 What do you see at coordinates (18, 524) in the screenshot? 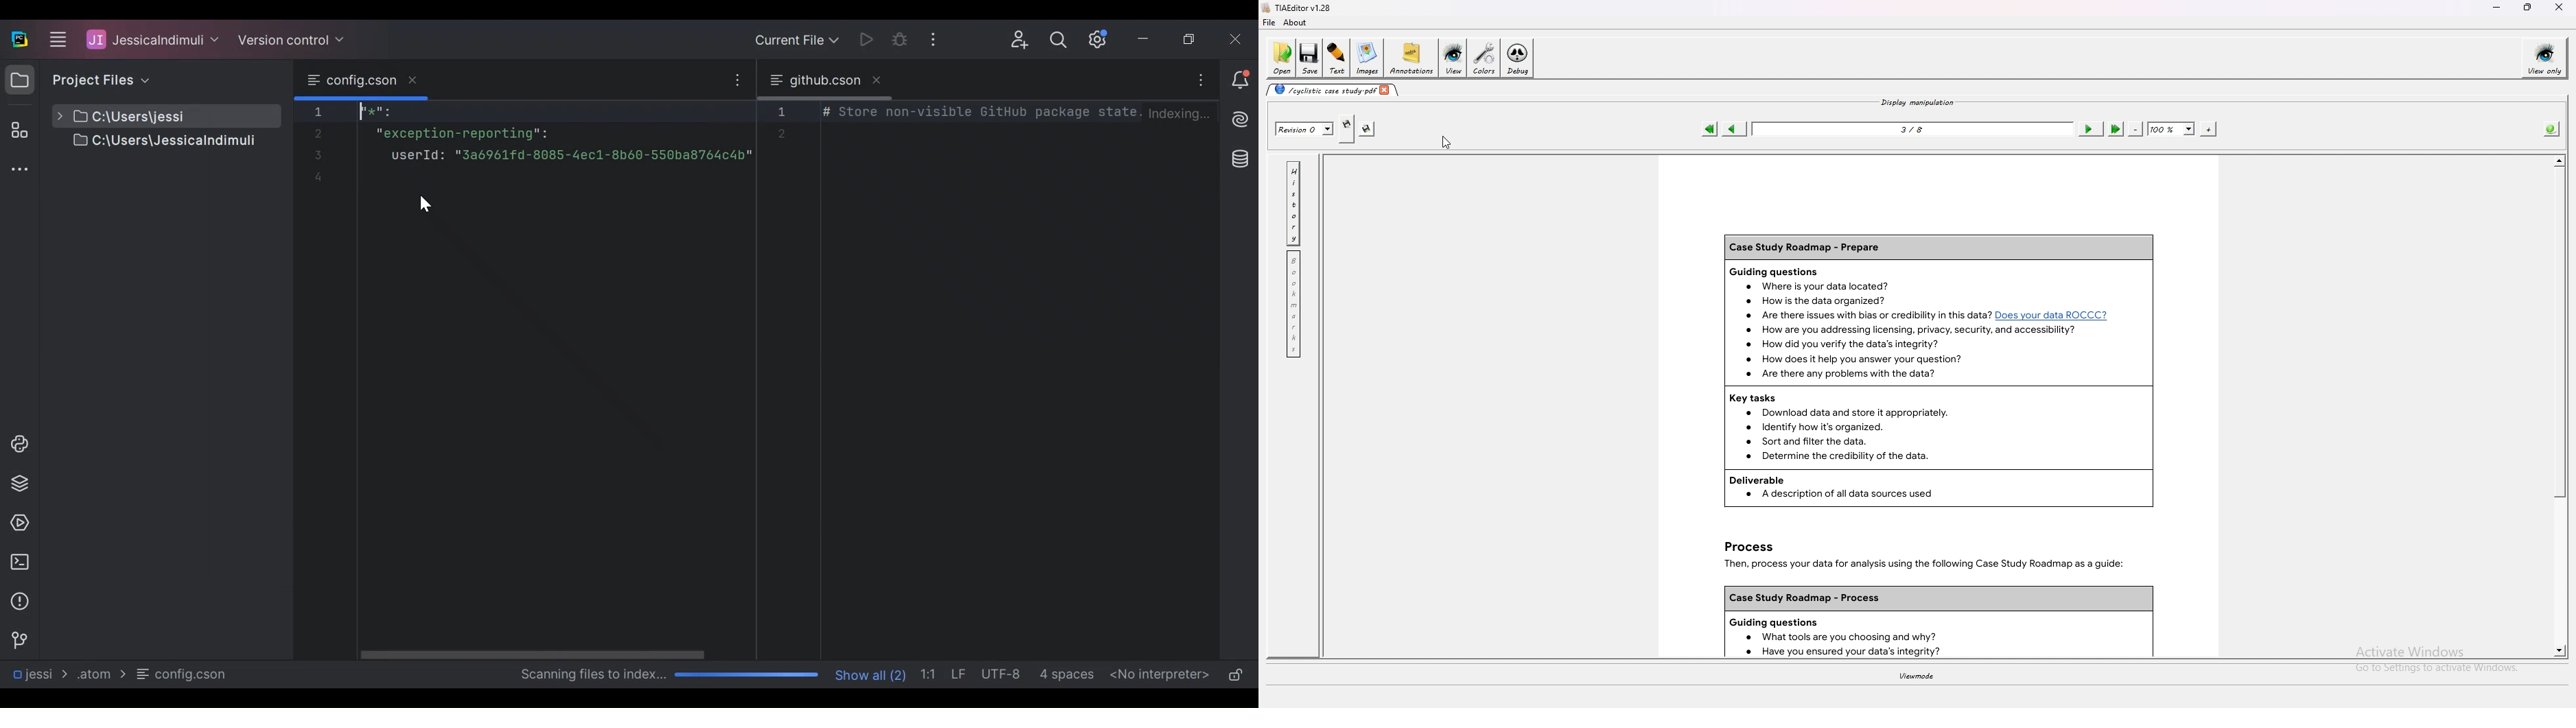
I see `Services` at bounding box center [18, 524].